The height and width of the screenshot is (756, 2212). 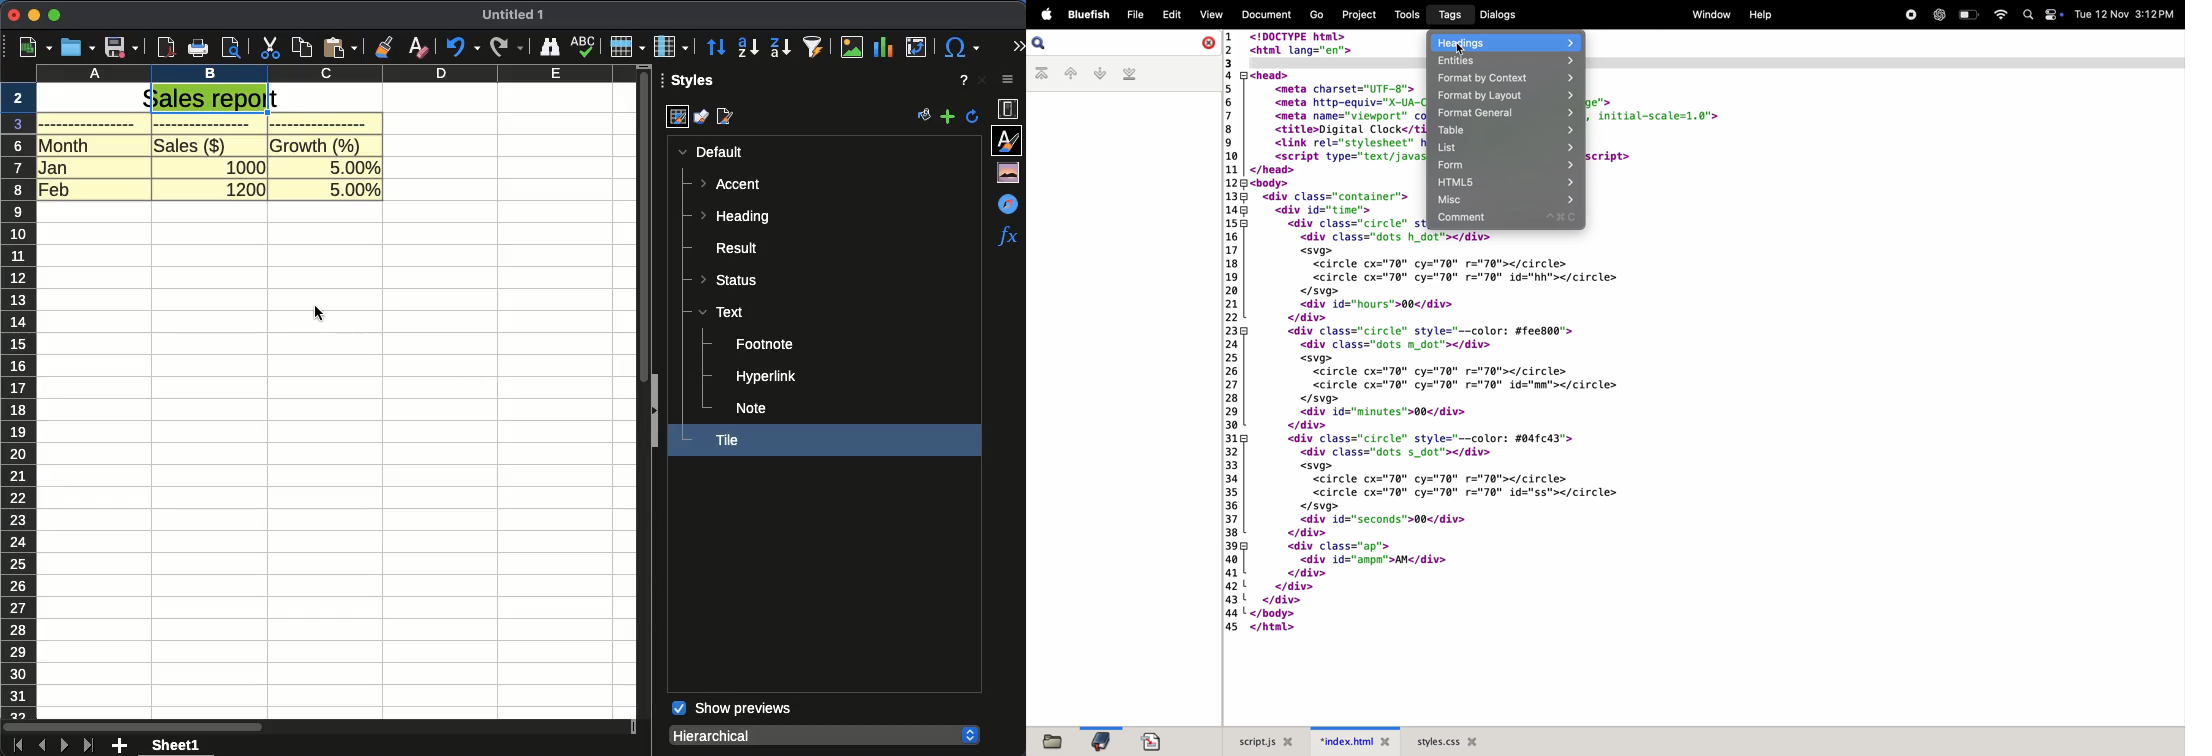 I want to click on chatgpt, so click(x=1939, y=15).